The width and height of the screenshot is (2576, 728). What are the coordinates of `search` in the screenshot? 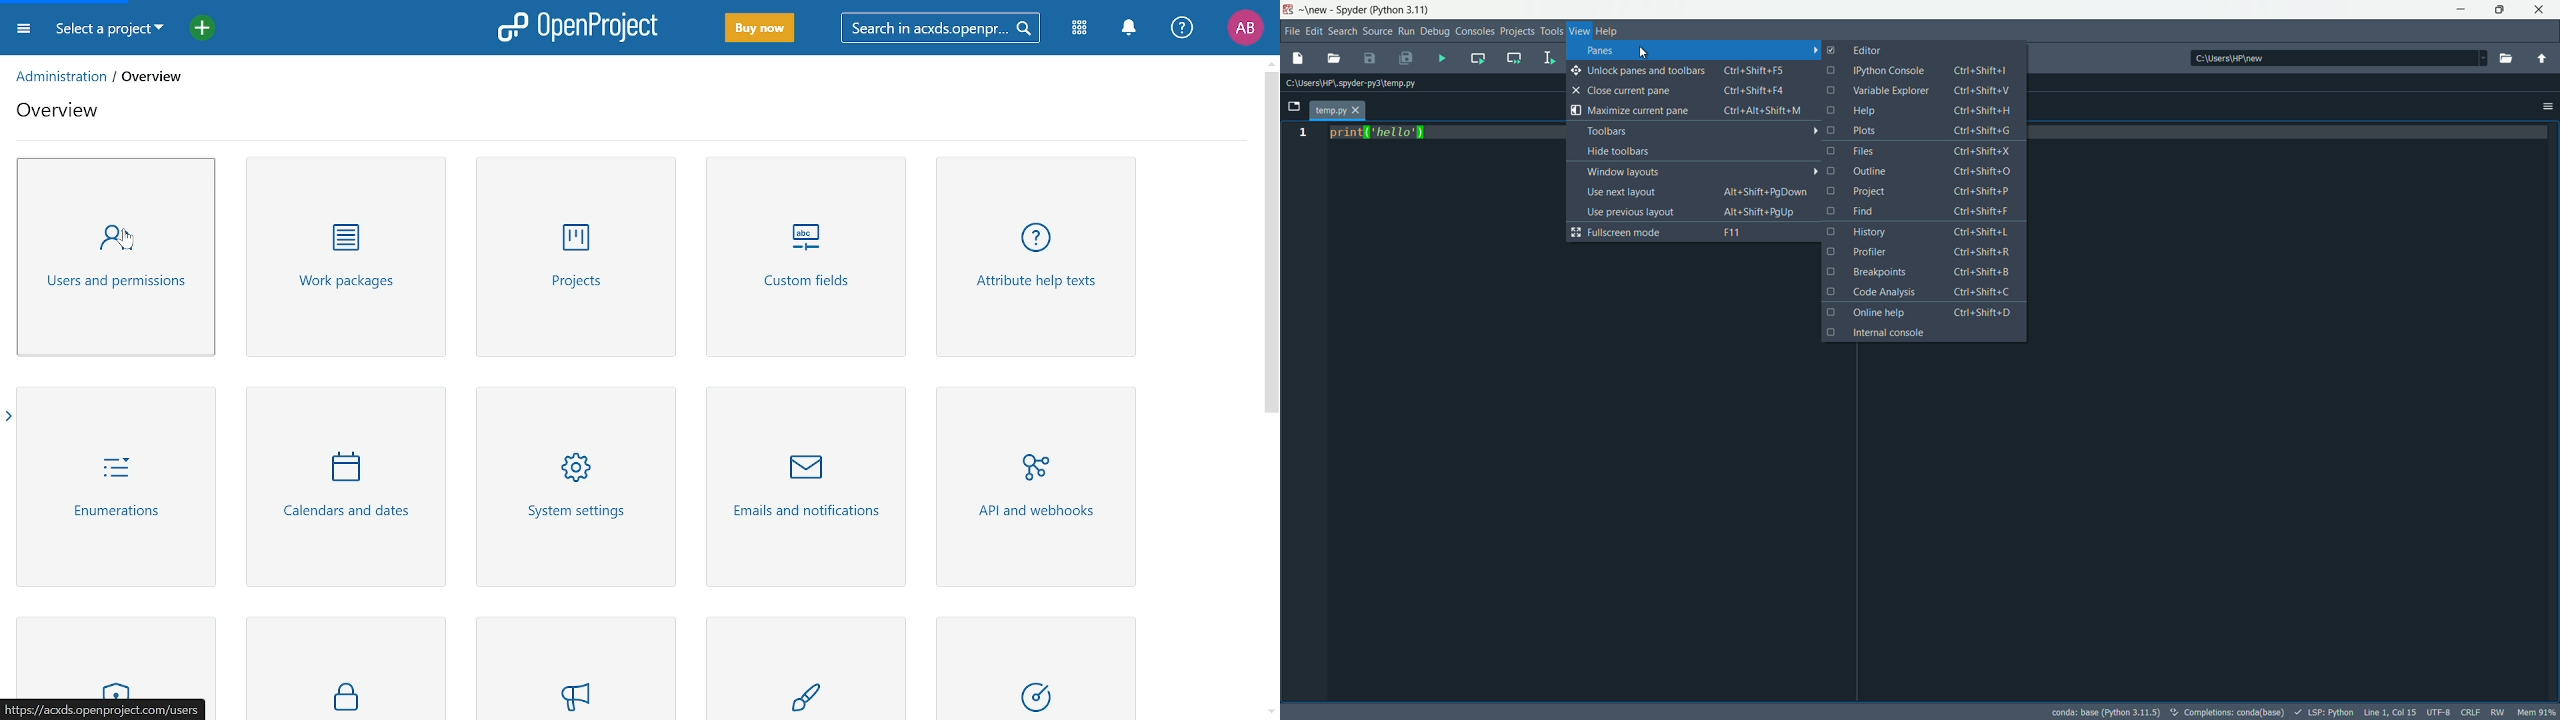 It's located at (937, 27).